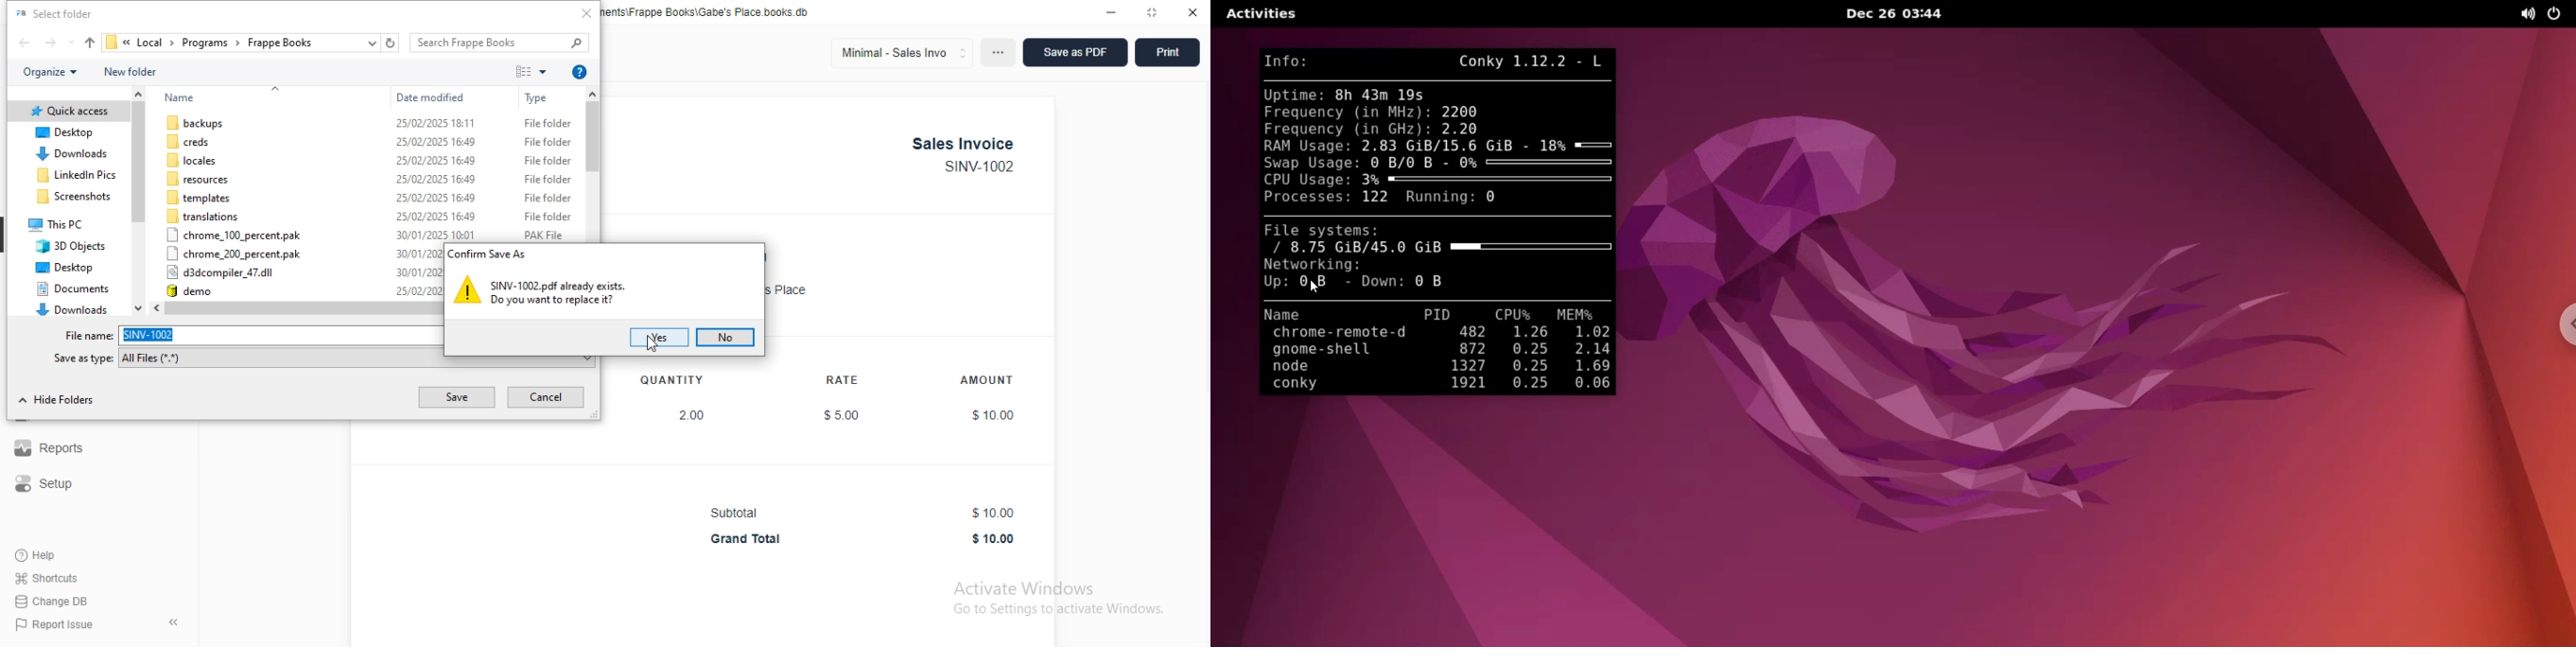 Image resolution: width=2576 pixels, height=672 pixels. Describe the element at coordinates (54, 624) in the screenshot. I see `report issue` at that location.